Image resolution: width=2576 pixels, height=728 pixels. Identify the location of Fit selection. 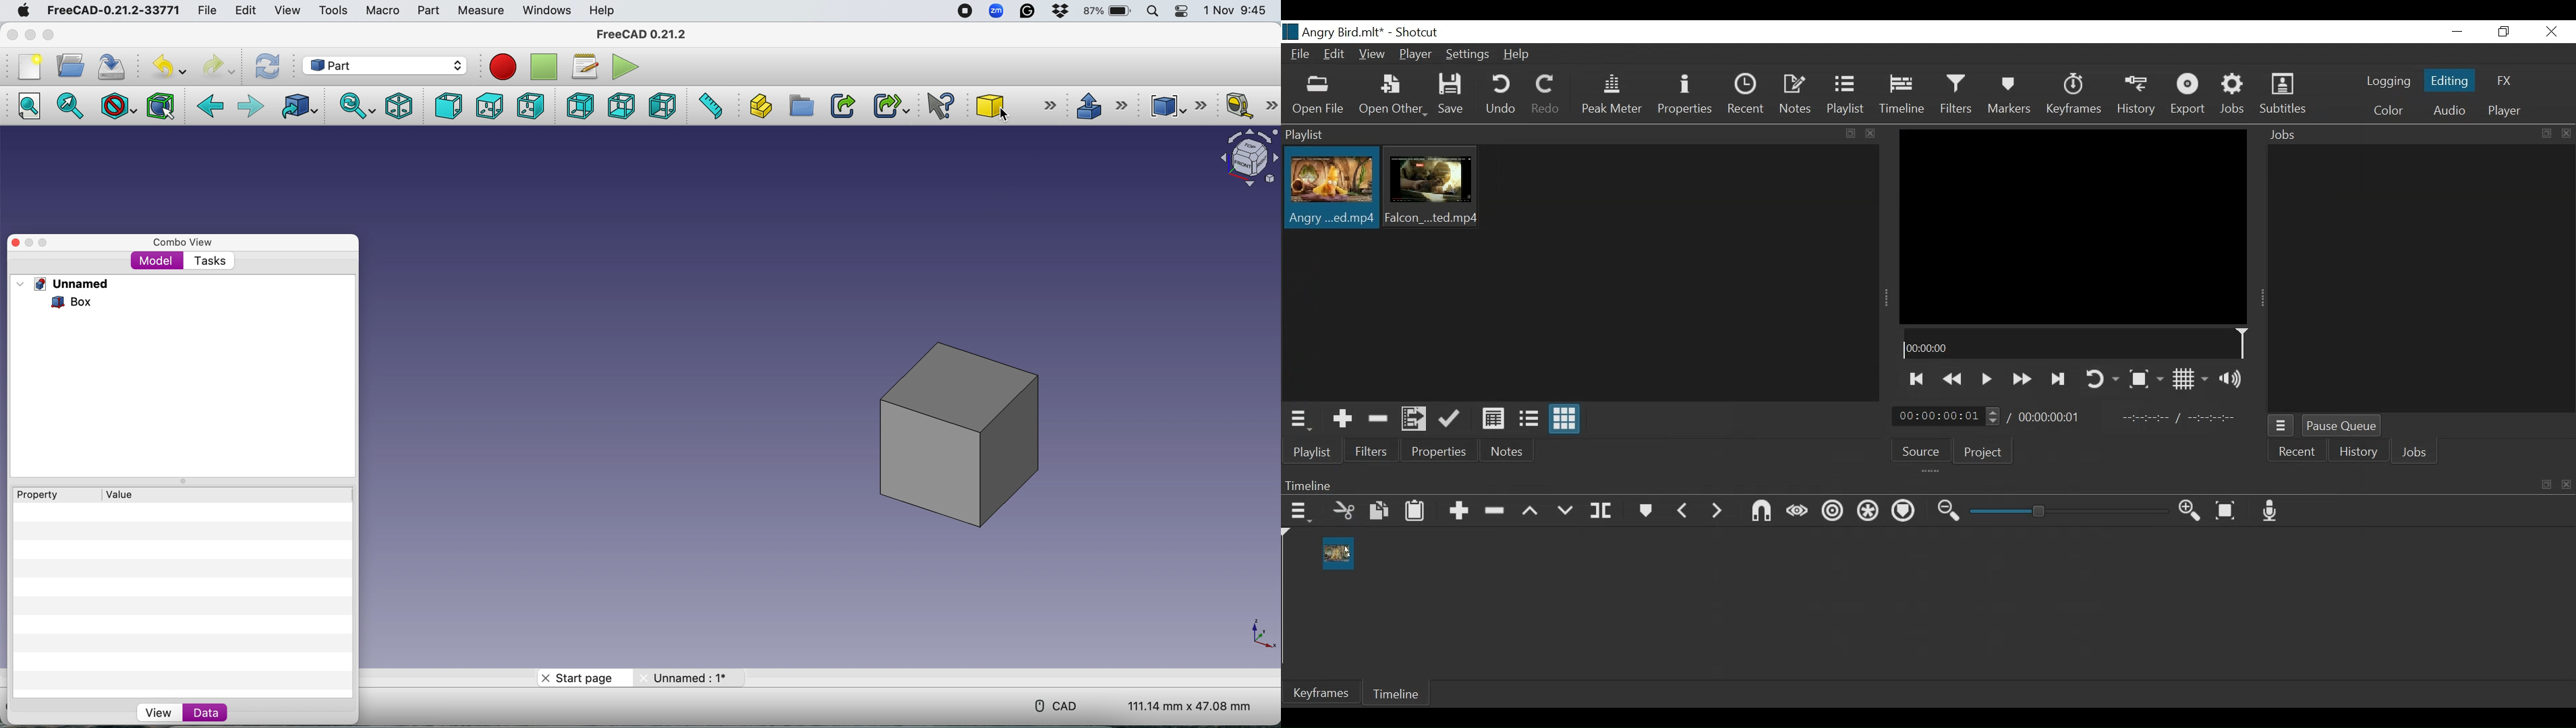
(72, 107).